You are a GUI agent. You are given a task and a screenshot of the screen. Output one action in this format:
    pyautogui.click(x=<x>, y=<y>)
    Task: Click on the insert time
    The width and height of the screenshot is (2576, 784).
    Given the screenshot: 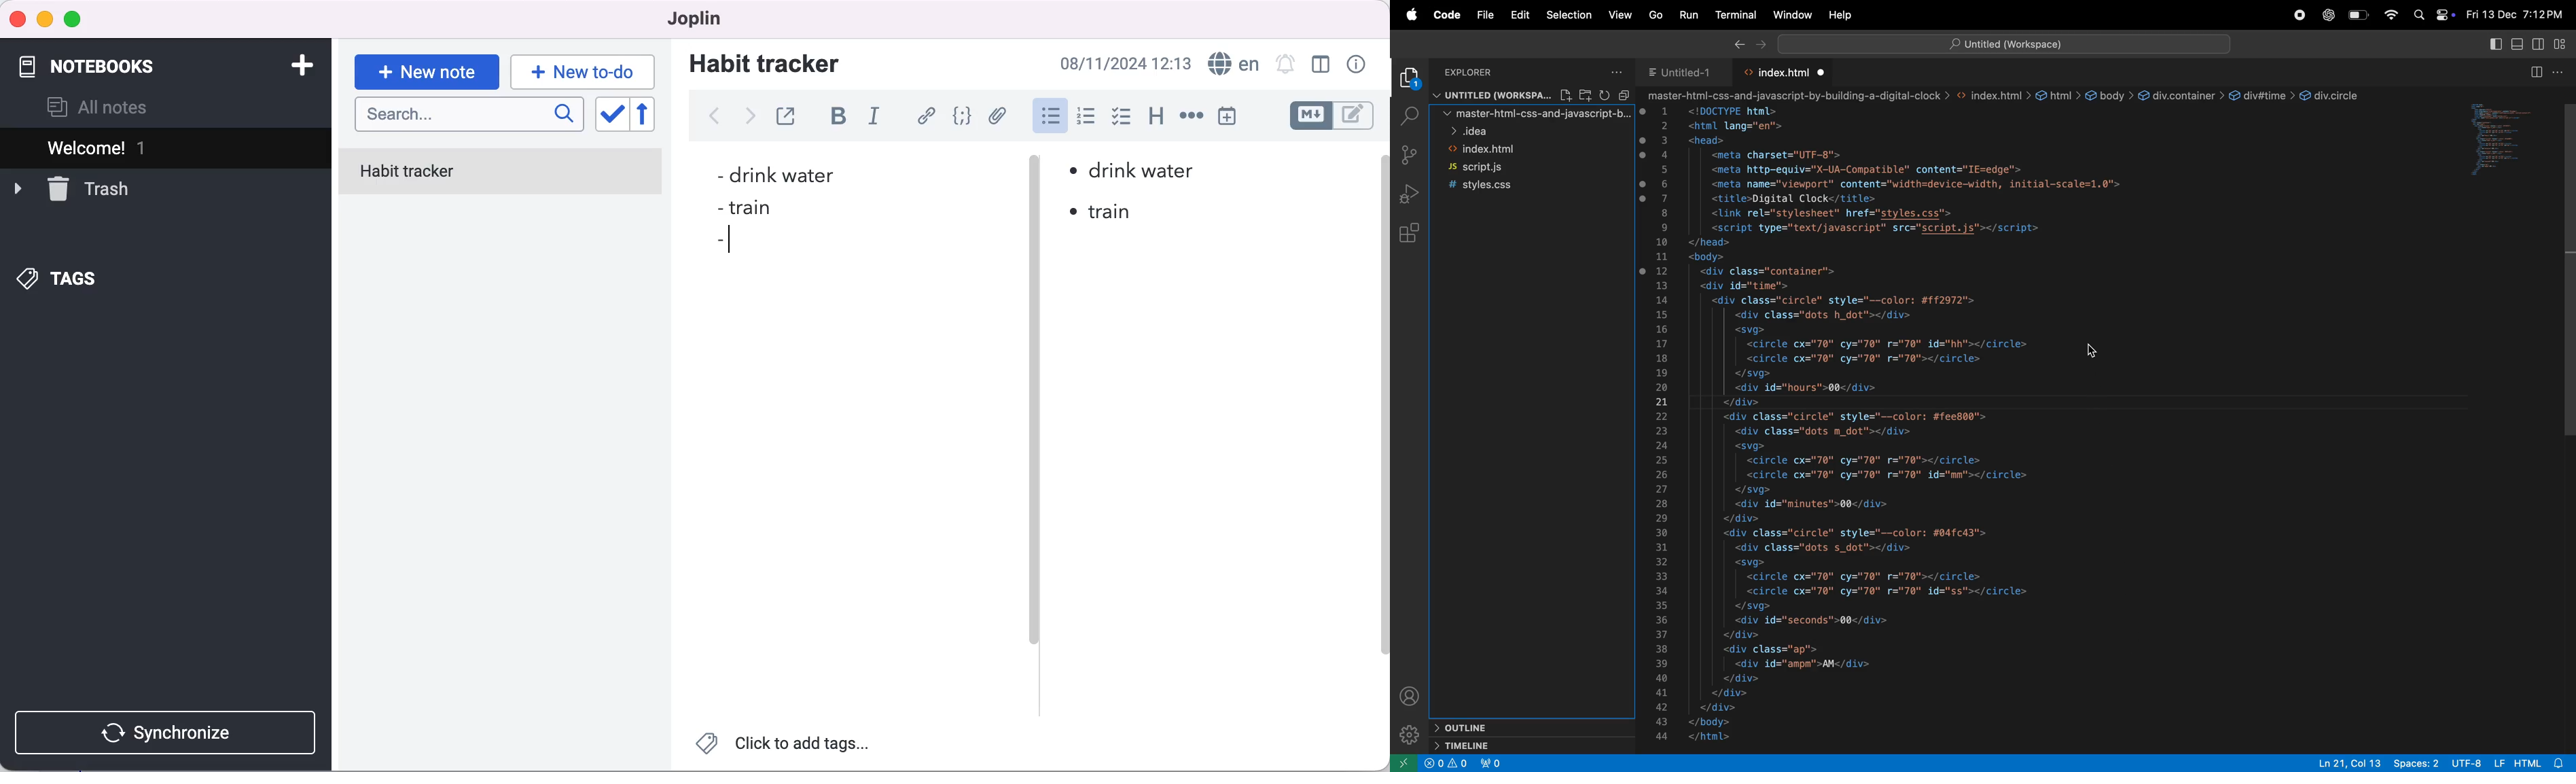 What is the action you would take?
    pyautogui.click(x=1227, y=116)
    